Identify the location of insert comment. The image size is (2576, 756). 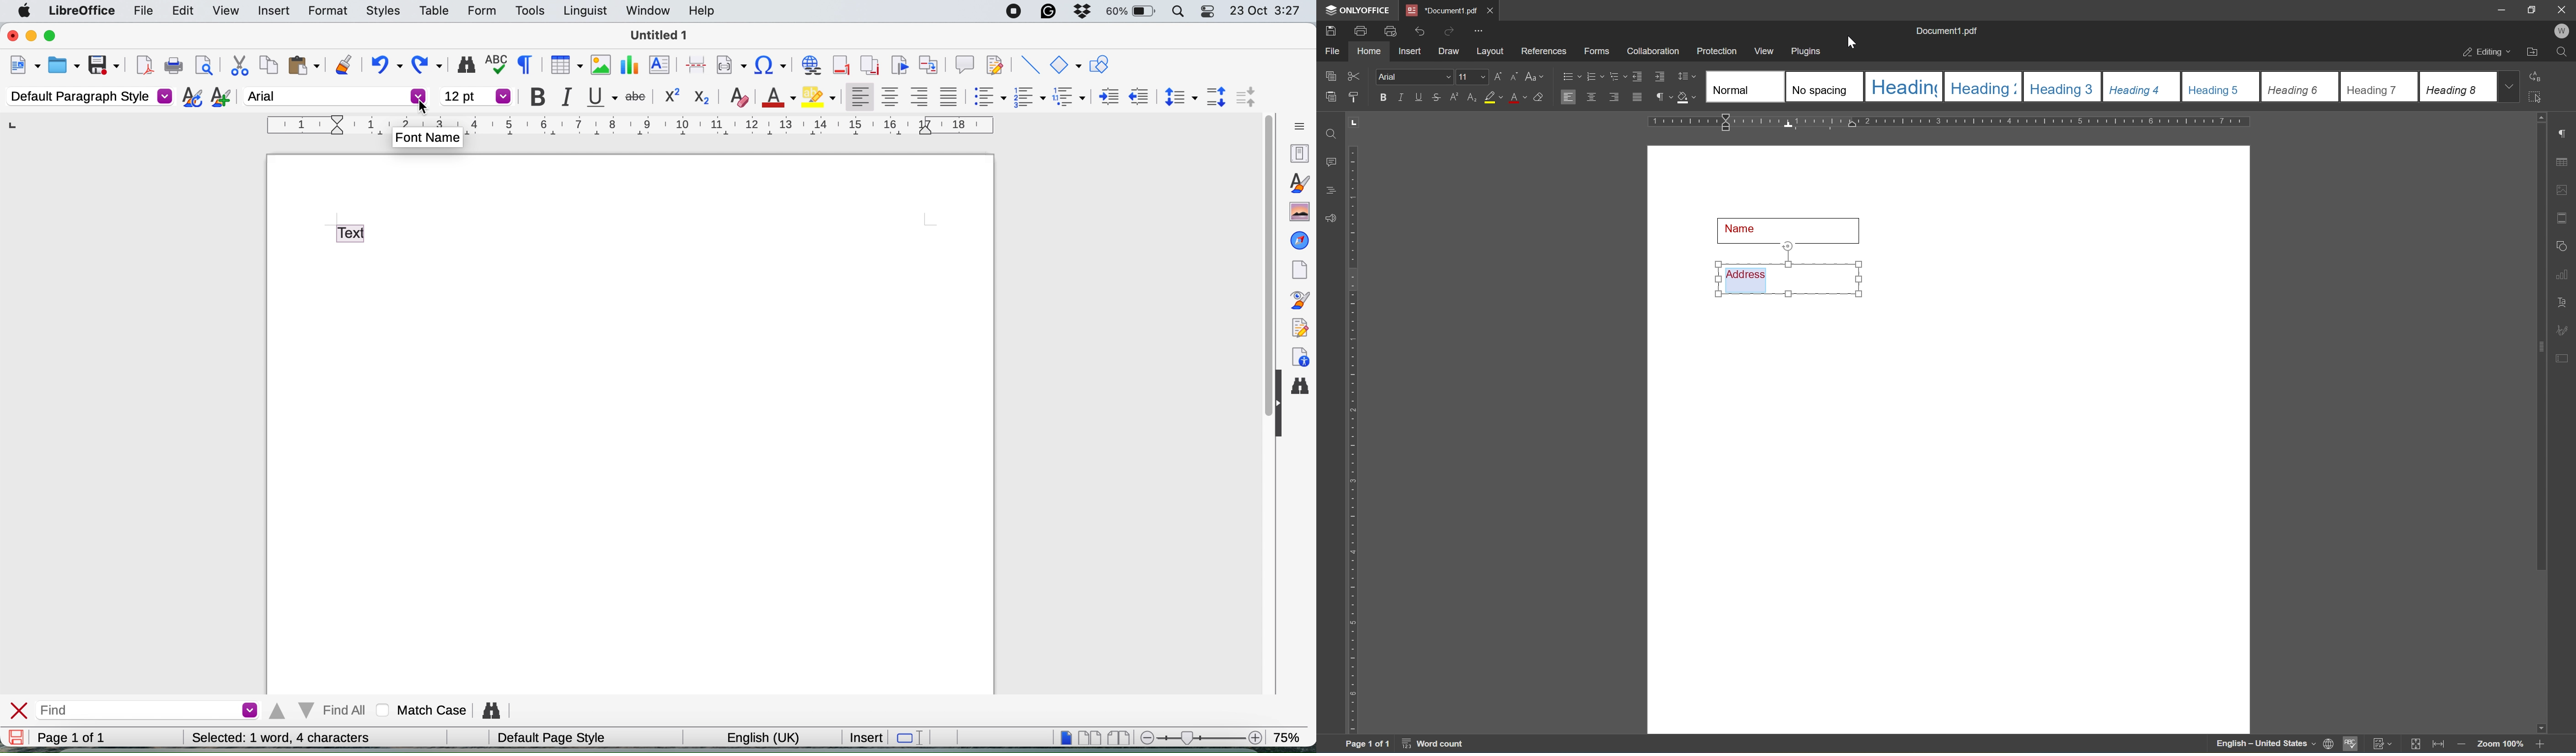
(964, 65).